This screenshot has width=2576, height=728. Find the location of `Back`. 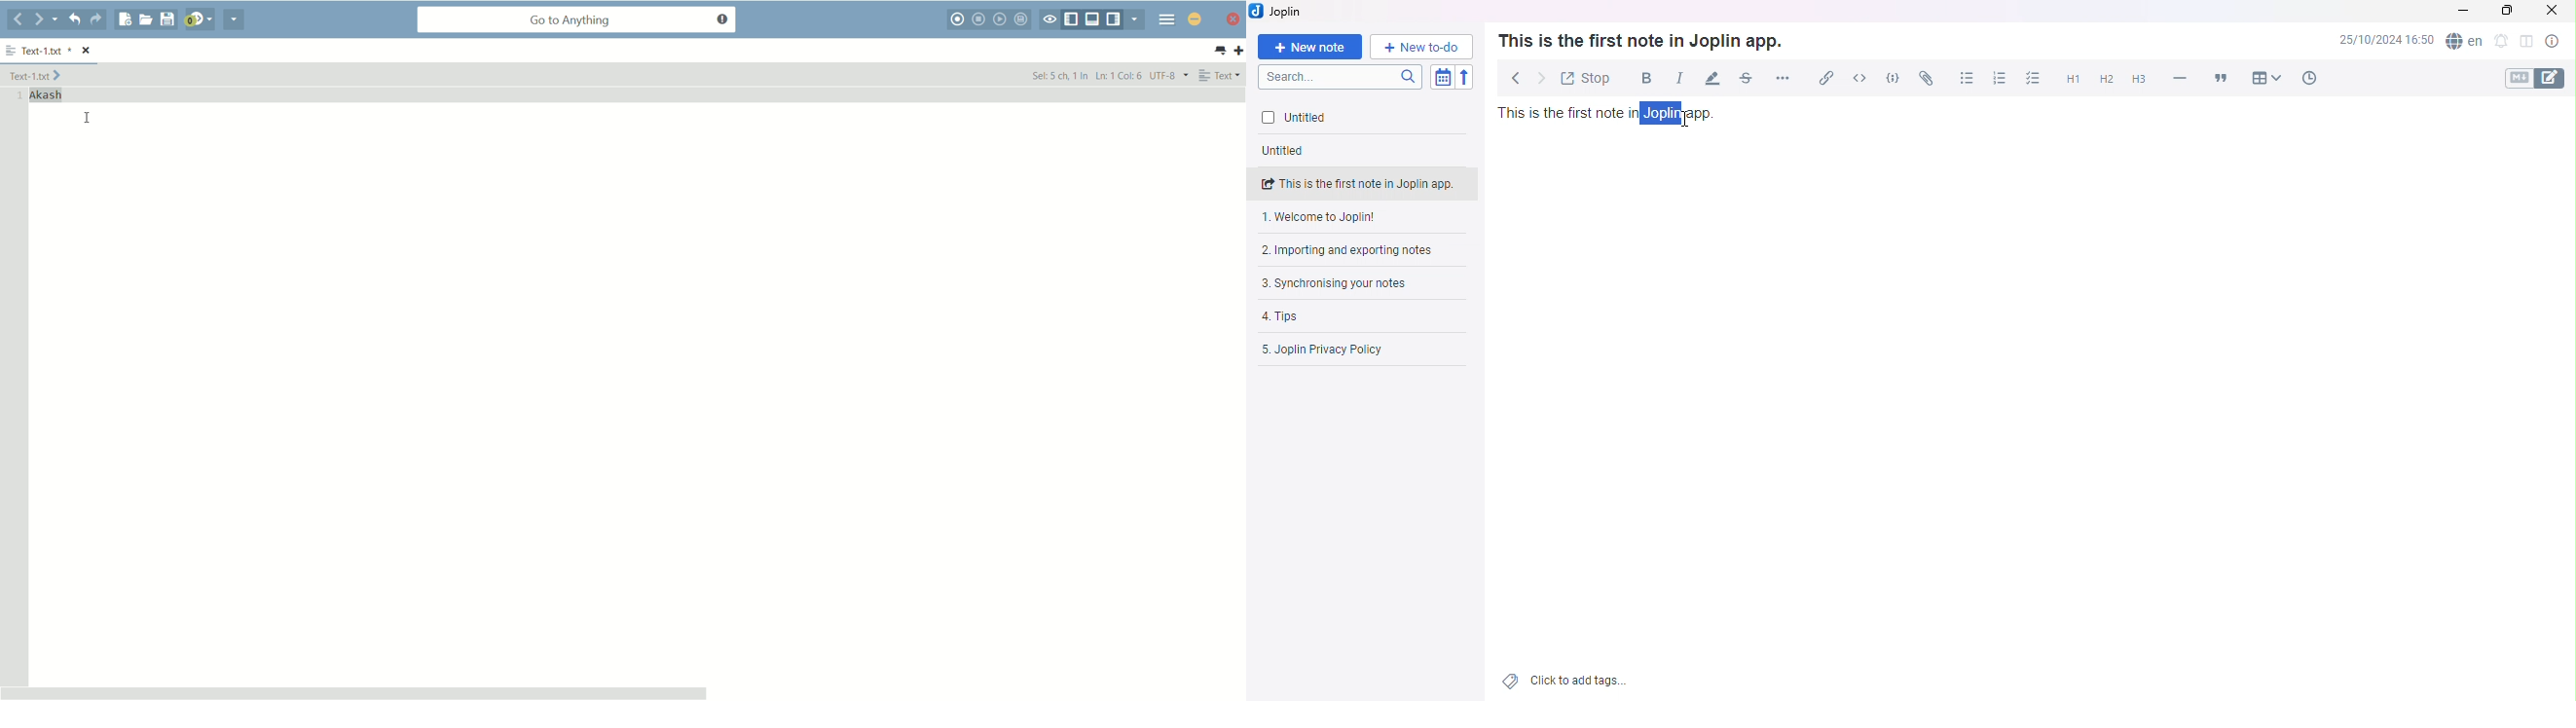

Back is located at coordinates (1511, 74).